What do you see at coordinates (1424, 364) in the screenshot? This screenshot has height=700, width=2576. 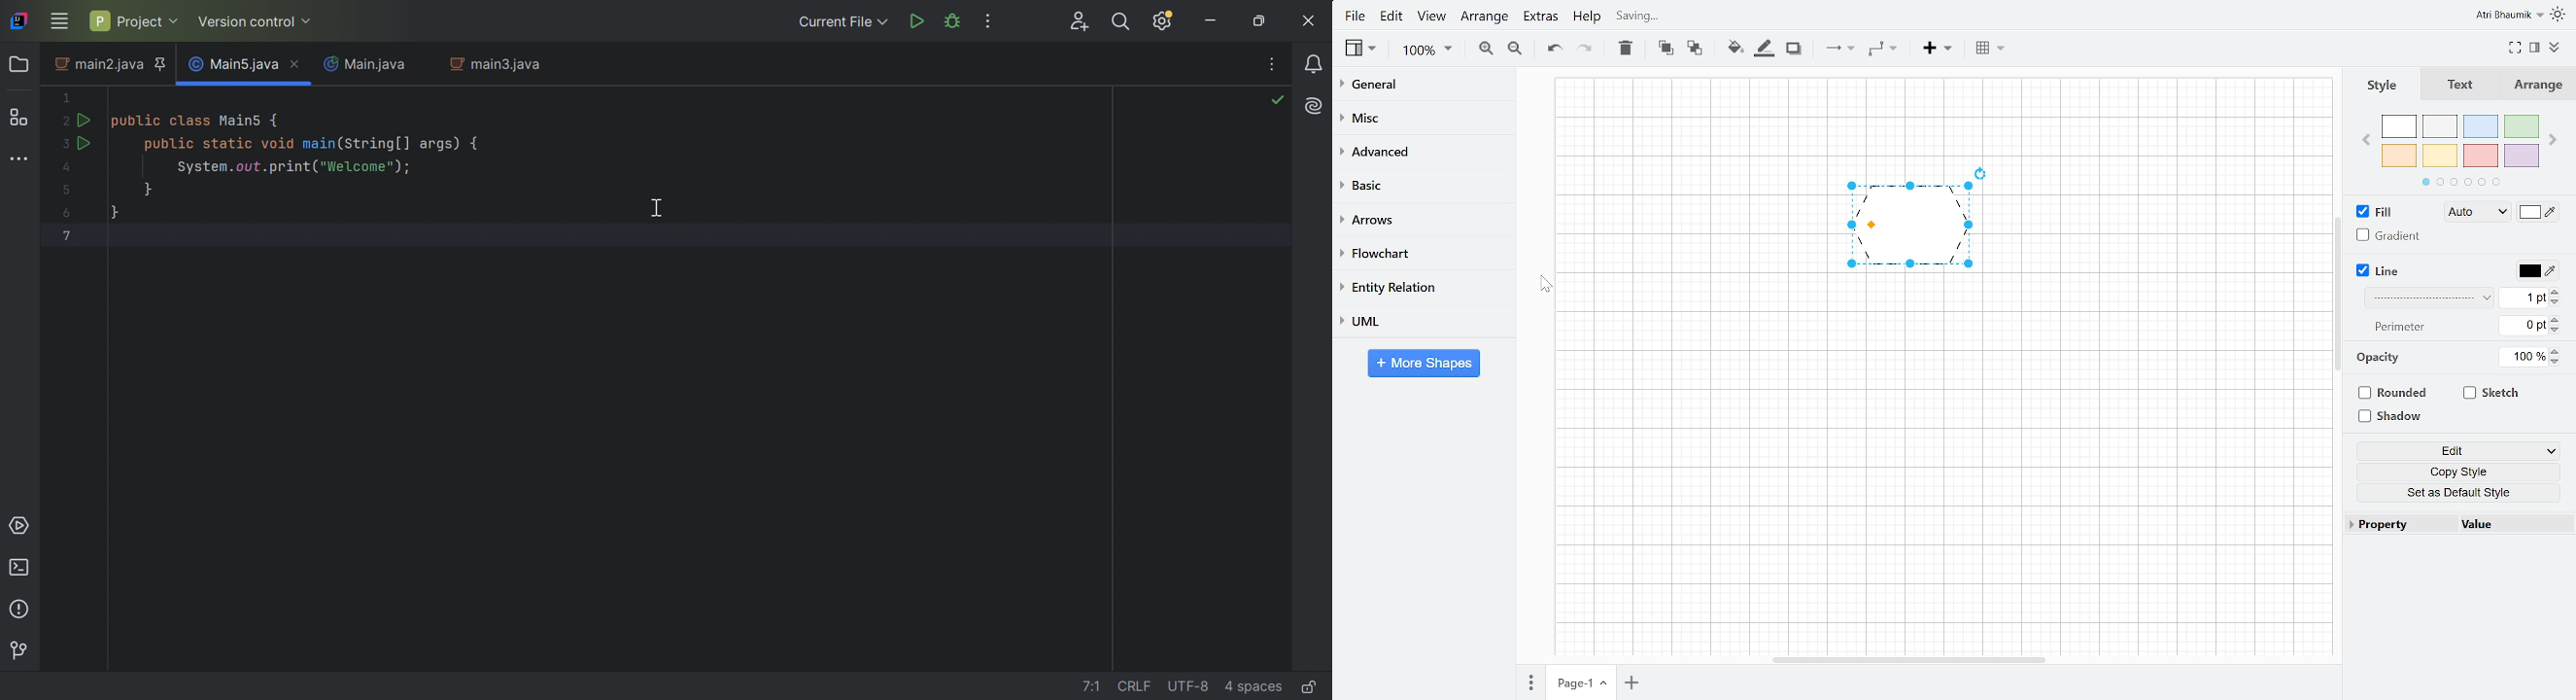 I see `More shapes` at bounding box center [1424, 364].